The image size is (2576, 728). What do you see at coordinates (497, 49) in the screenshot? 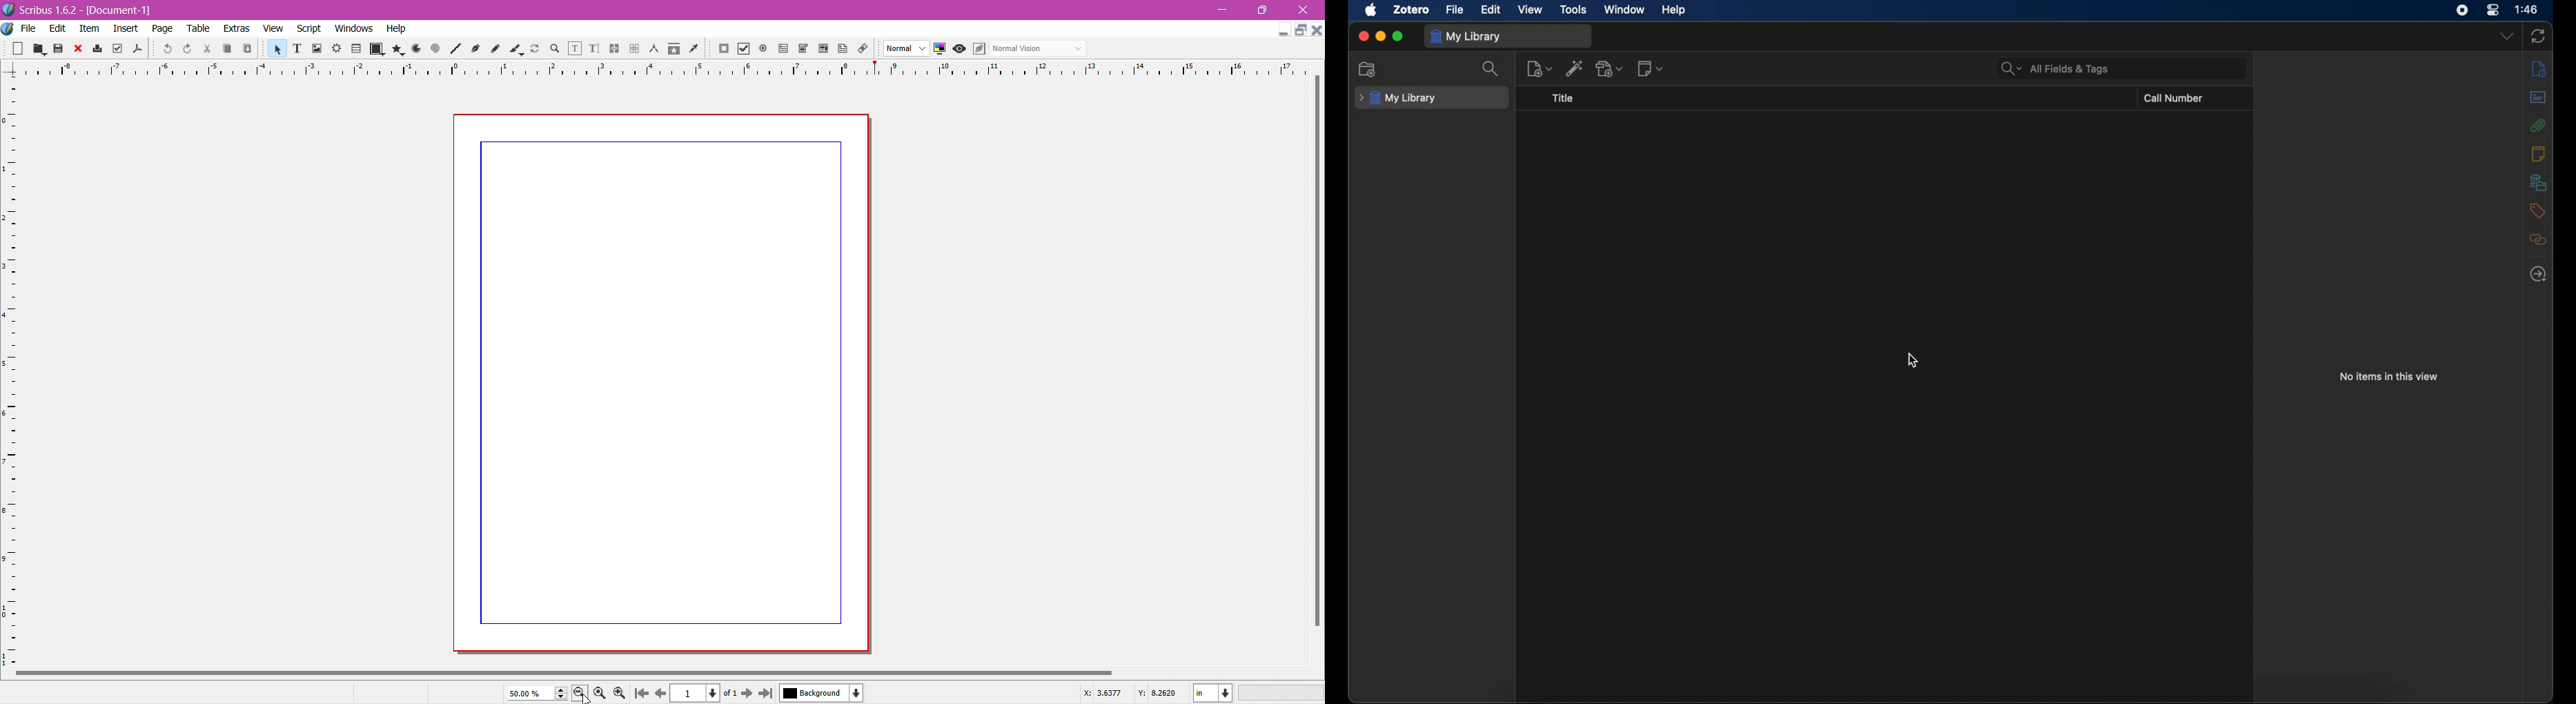
I see `Freehand Line` at bounding box center [497, 49].